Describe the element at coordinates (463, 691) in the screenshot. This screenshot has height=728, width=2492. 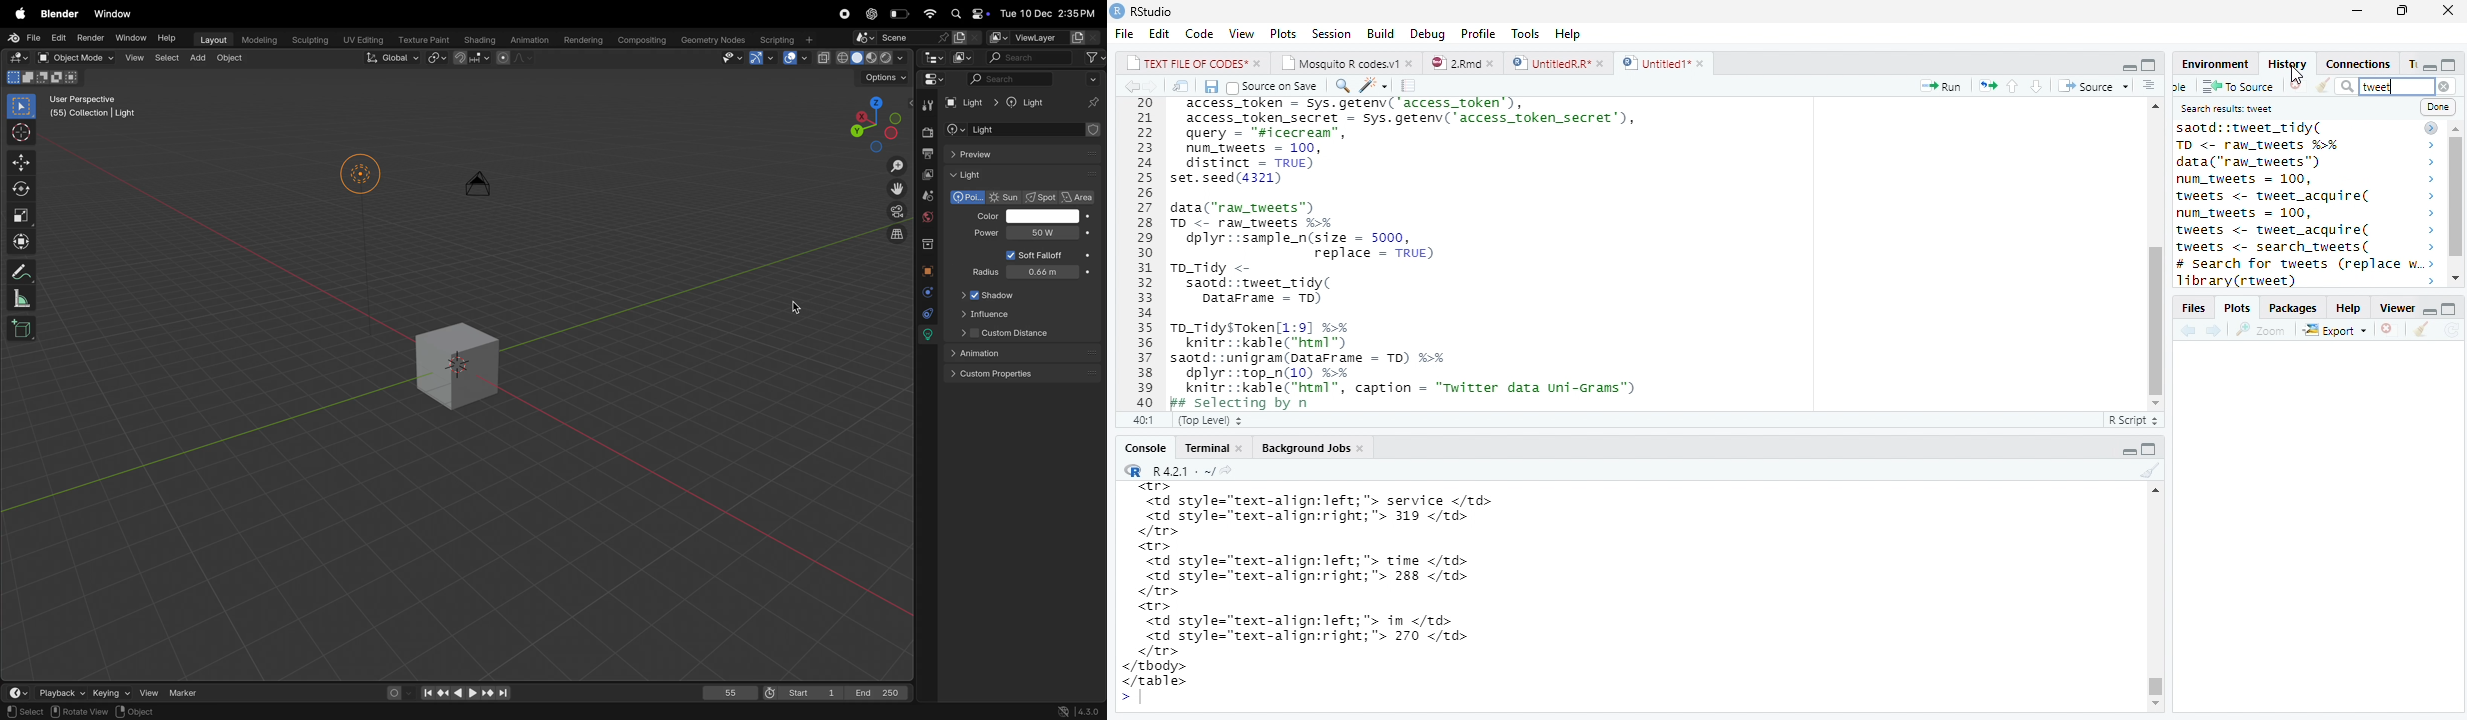
I see `playback contorls` at that location.